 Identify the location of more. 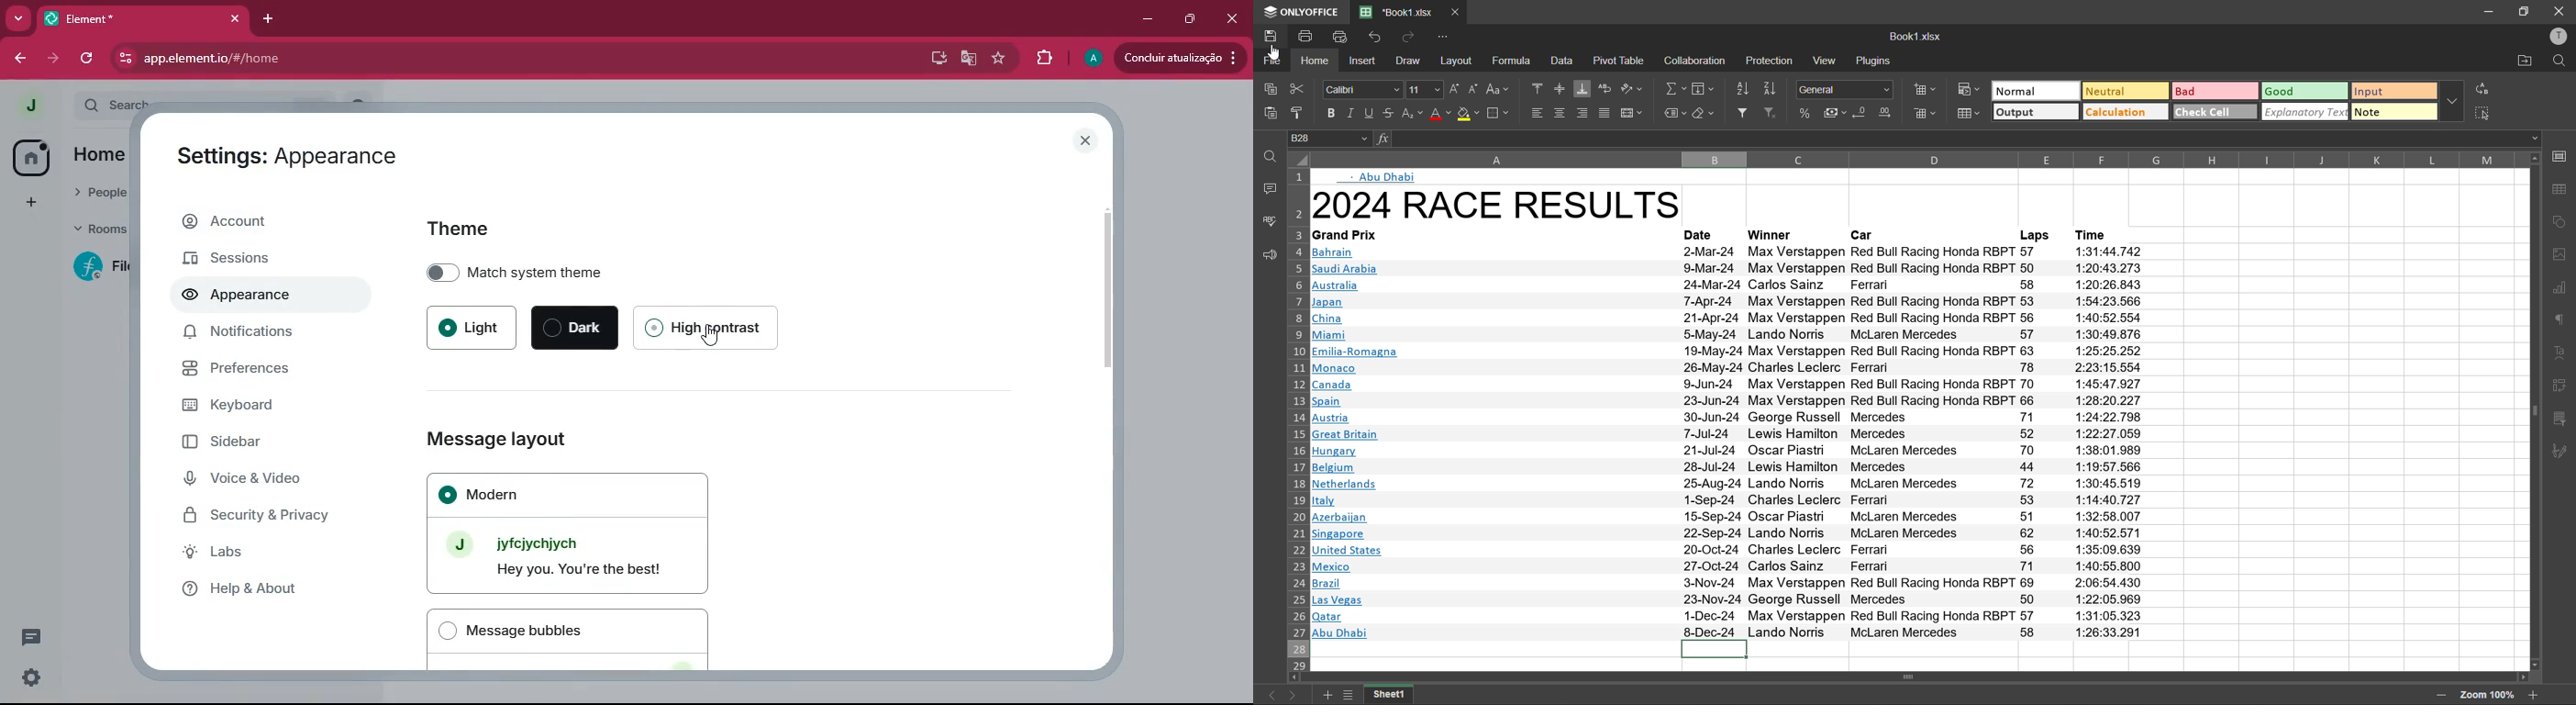
(28, 203).